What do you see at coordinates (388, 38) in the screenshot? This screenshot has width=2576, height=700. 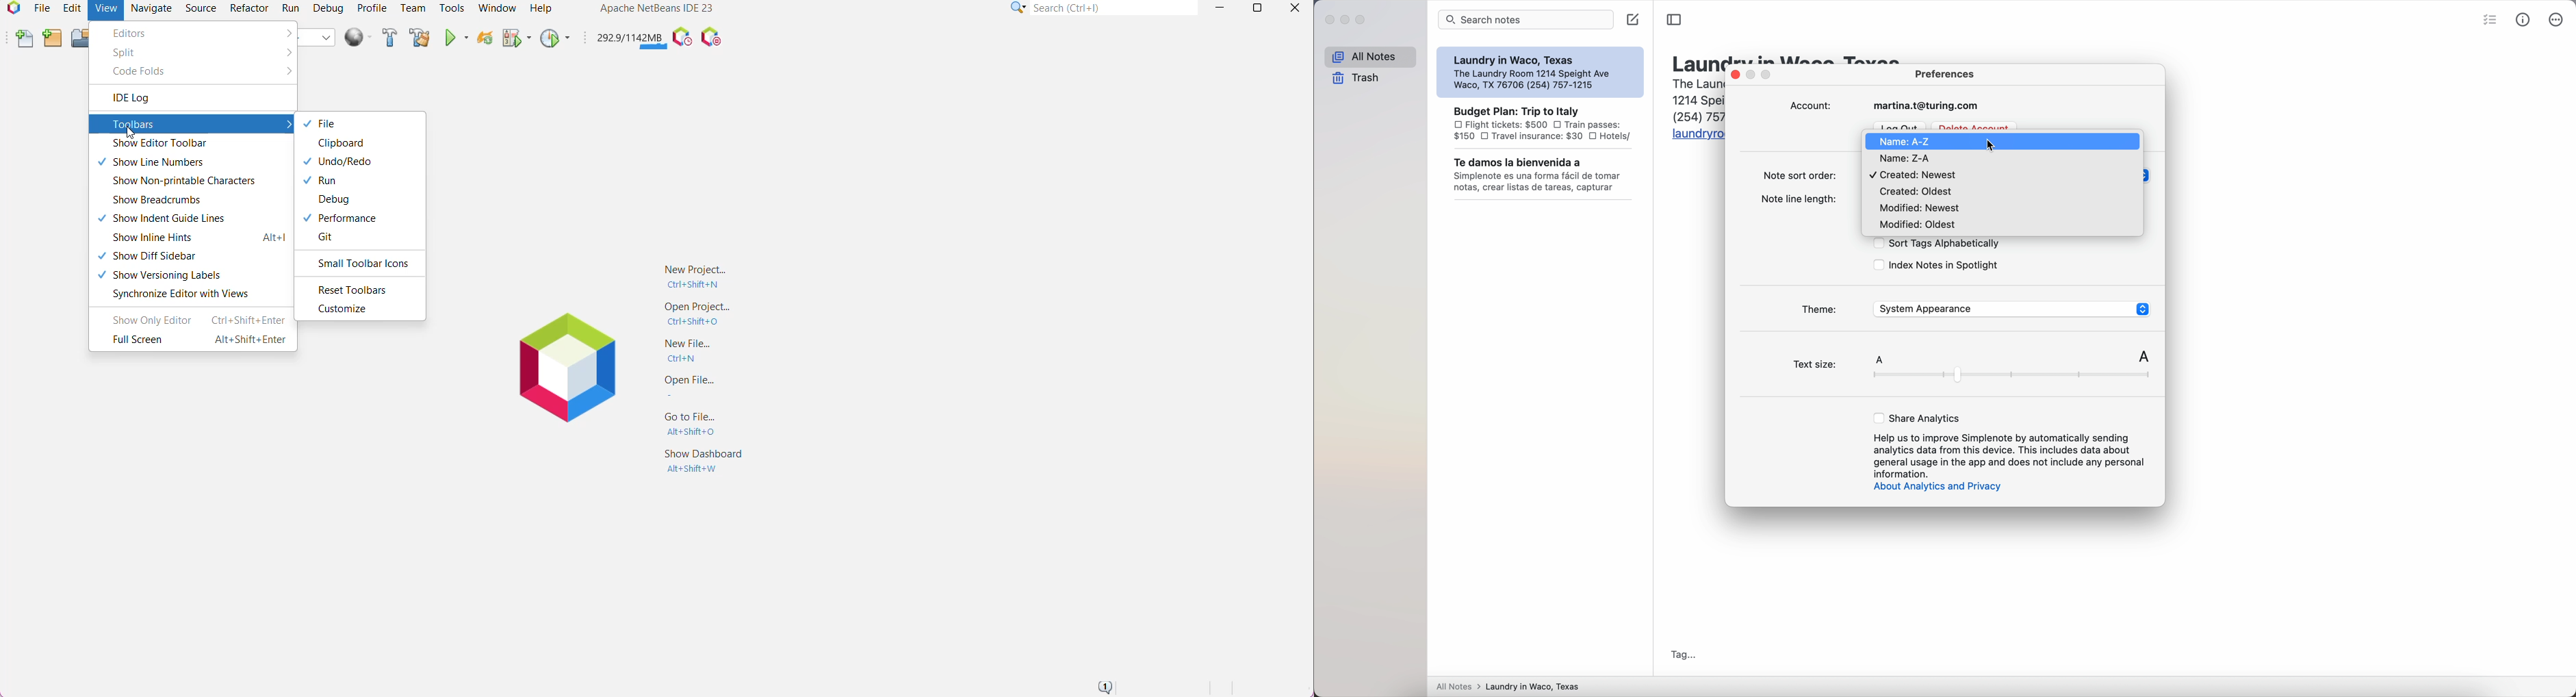 I see `Build Project` at bounding box center [388, 38].